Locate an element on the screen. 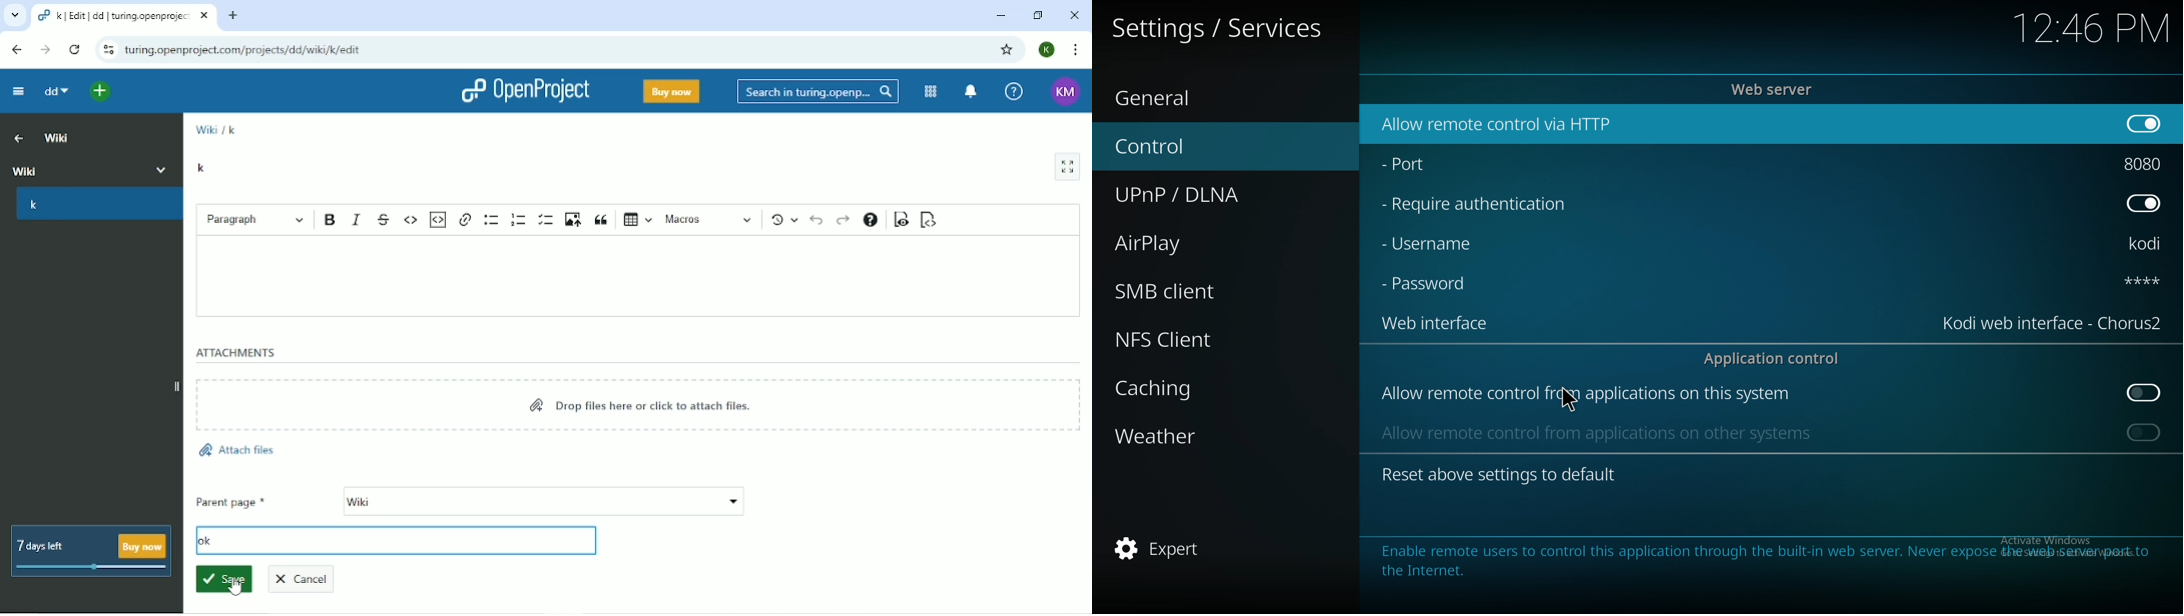 The width and height of the screenshot is (2184, 616). services is located at coordinates (1223, 27).